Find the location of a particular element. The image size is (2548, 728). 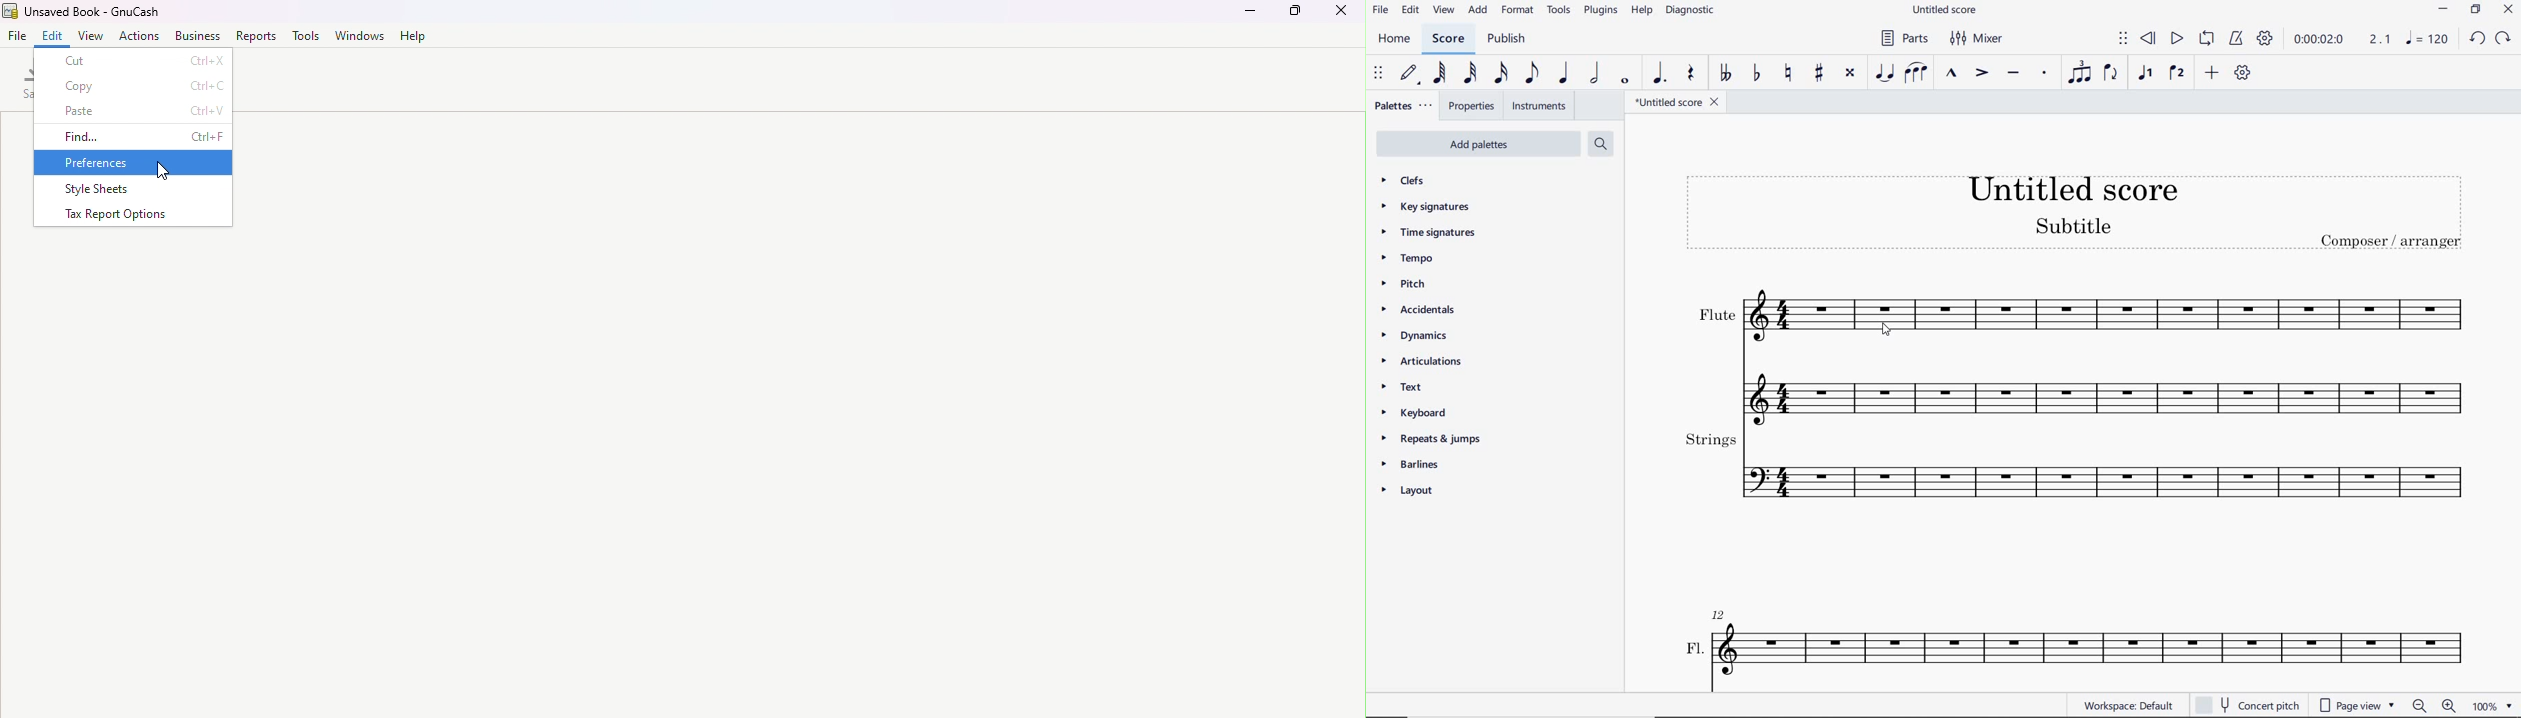

PLAYBACK SETTINGS is located at coordinates (2266, 41).